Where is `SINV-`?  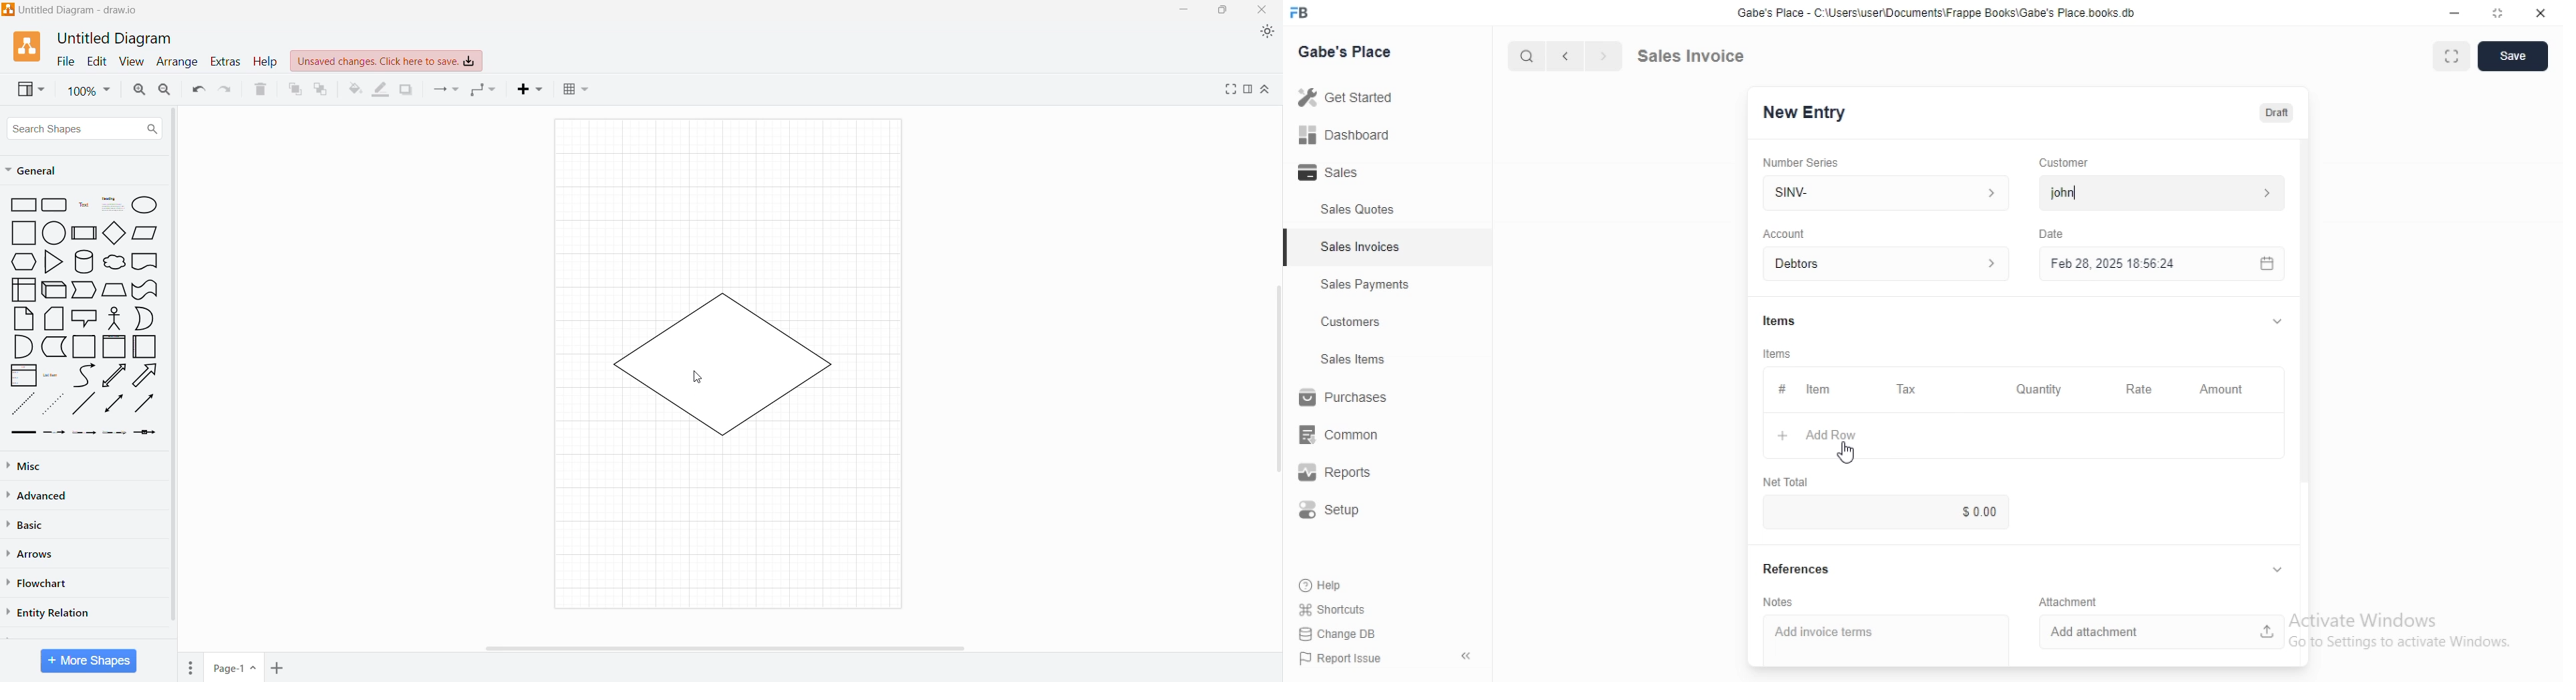
SINV- is located at coordinates (1885, 191).